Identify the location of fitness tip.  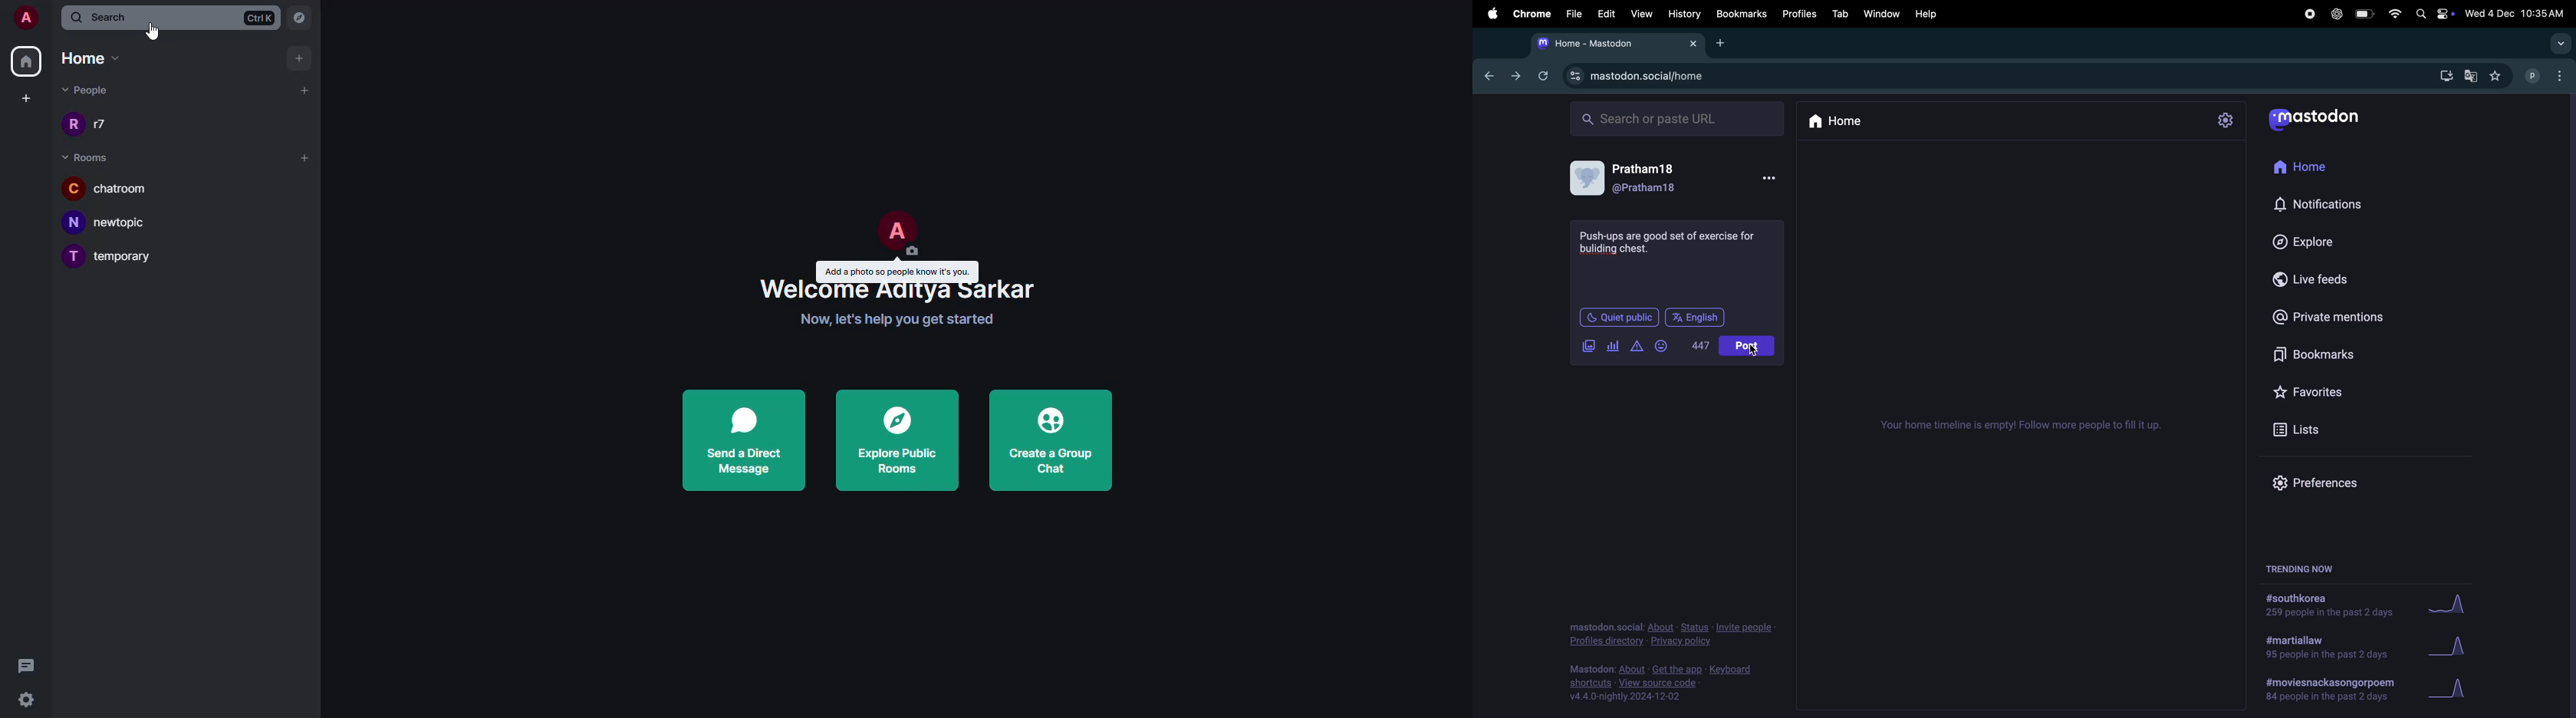
(1671, 243).